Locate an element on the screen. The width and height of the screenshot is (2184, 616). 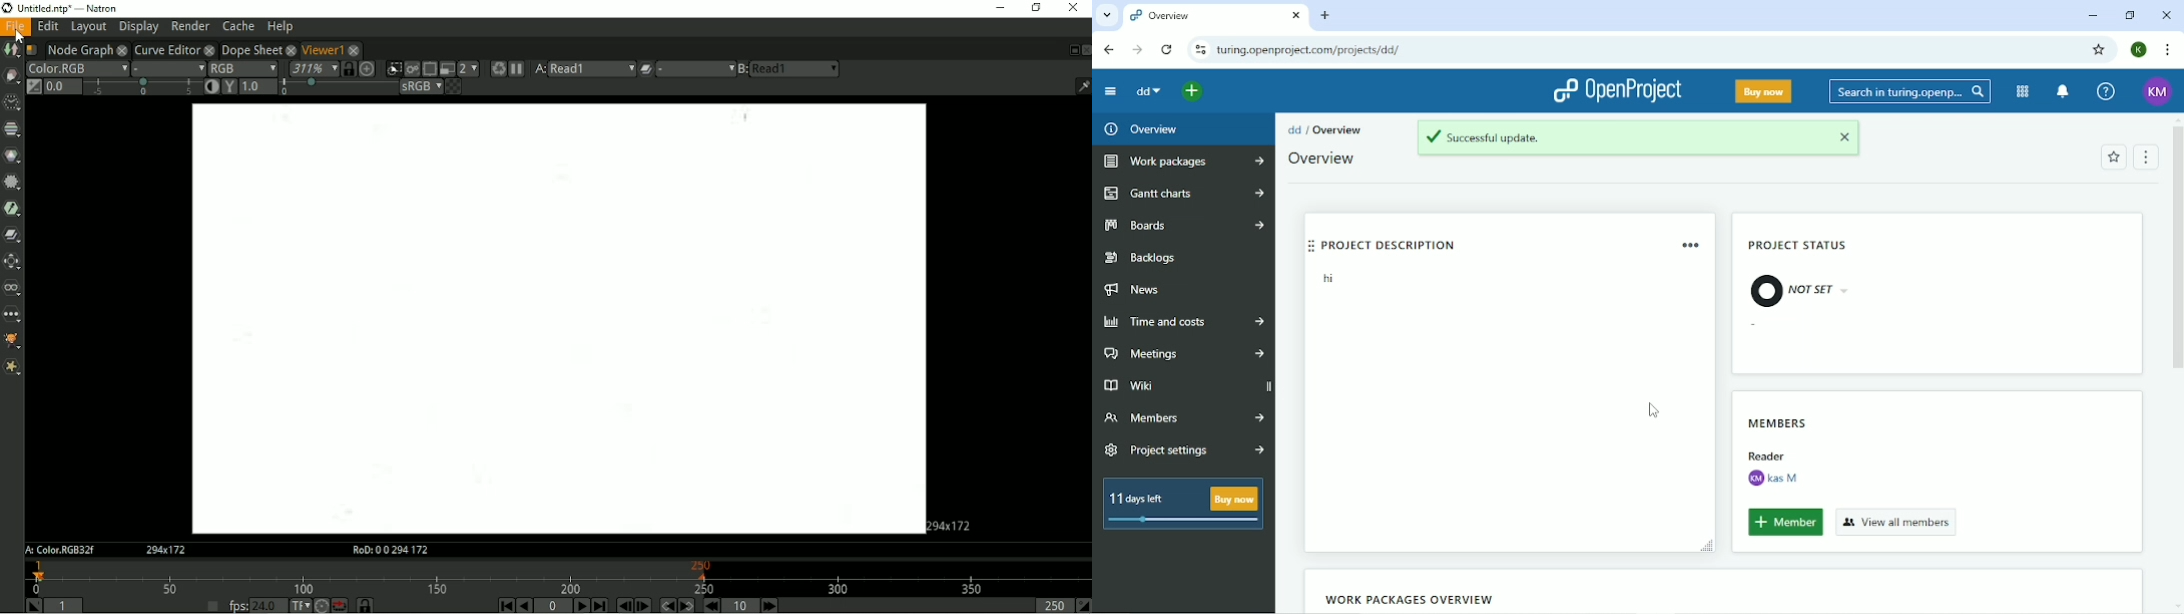
hi is located at coordinates (1325, 281).